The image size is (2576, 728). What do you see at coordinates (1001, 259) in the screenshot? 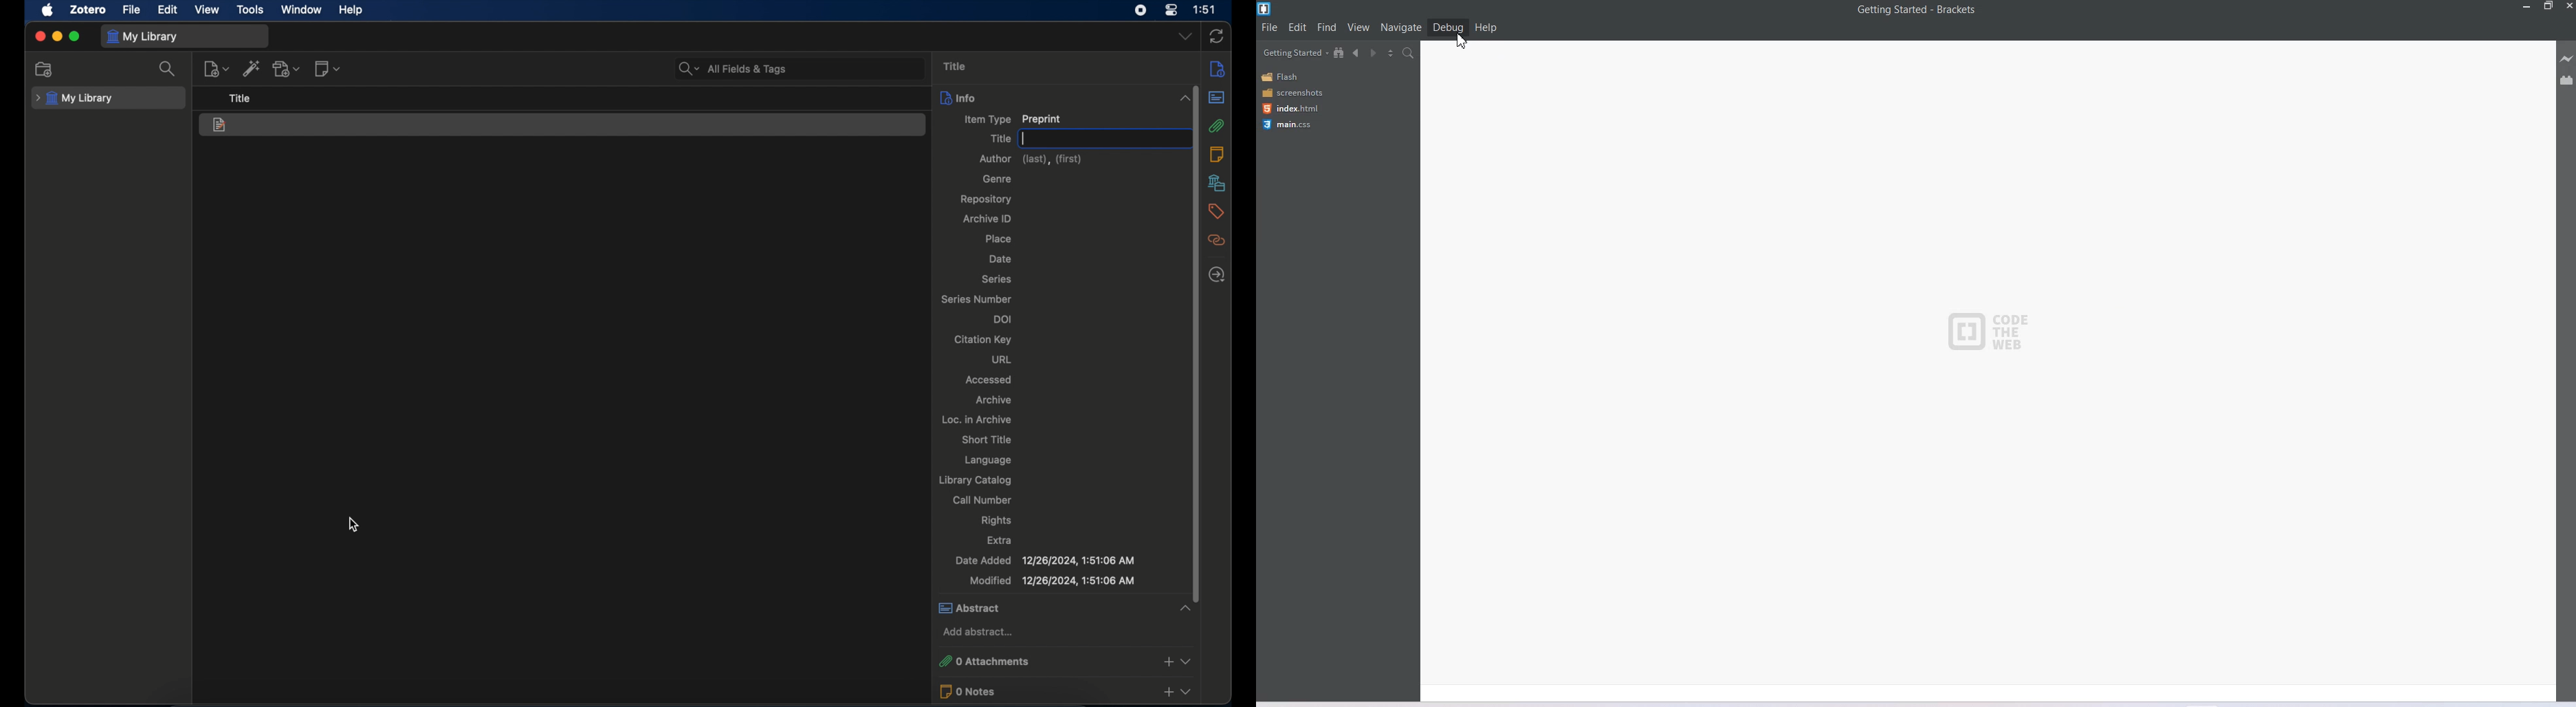
I see `date` at bounding box center [1001, 259].